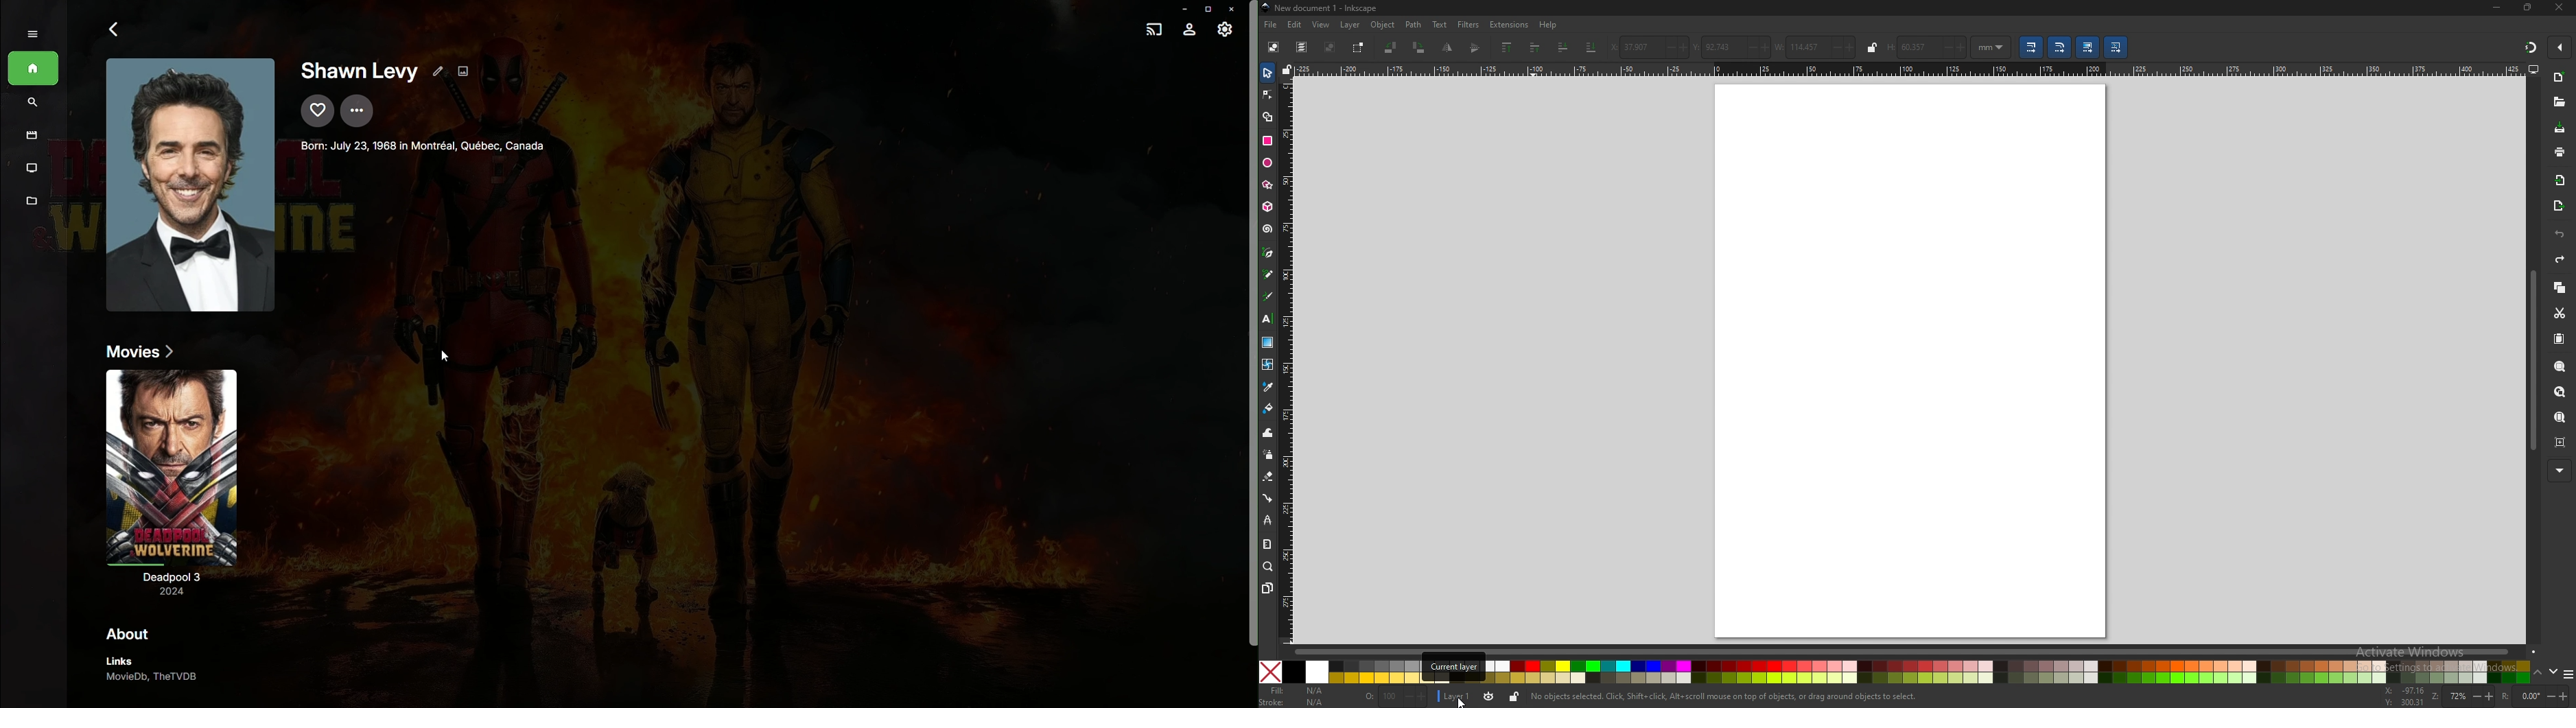 The height and width of the screenshot is (728, 2576). What do you see at coordinates (29, 203) in the screenshot?
I see `Metadata` at bounding box center [29, 203].